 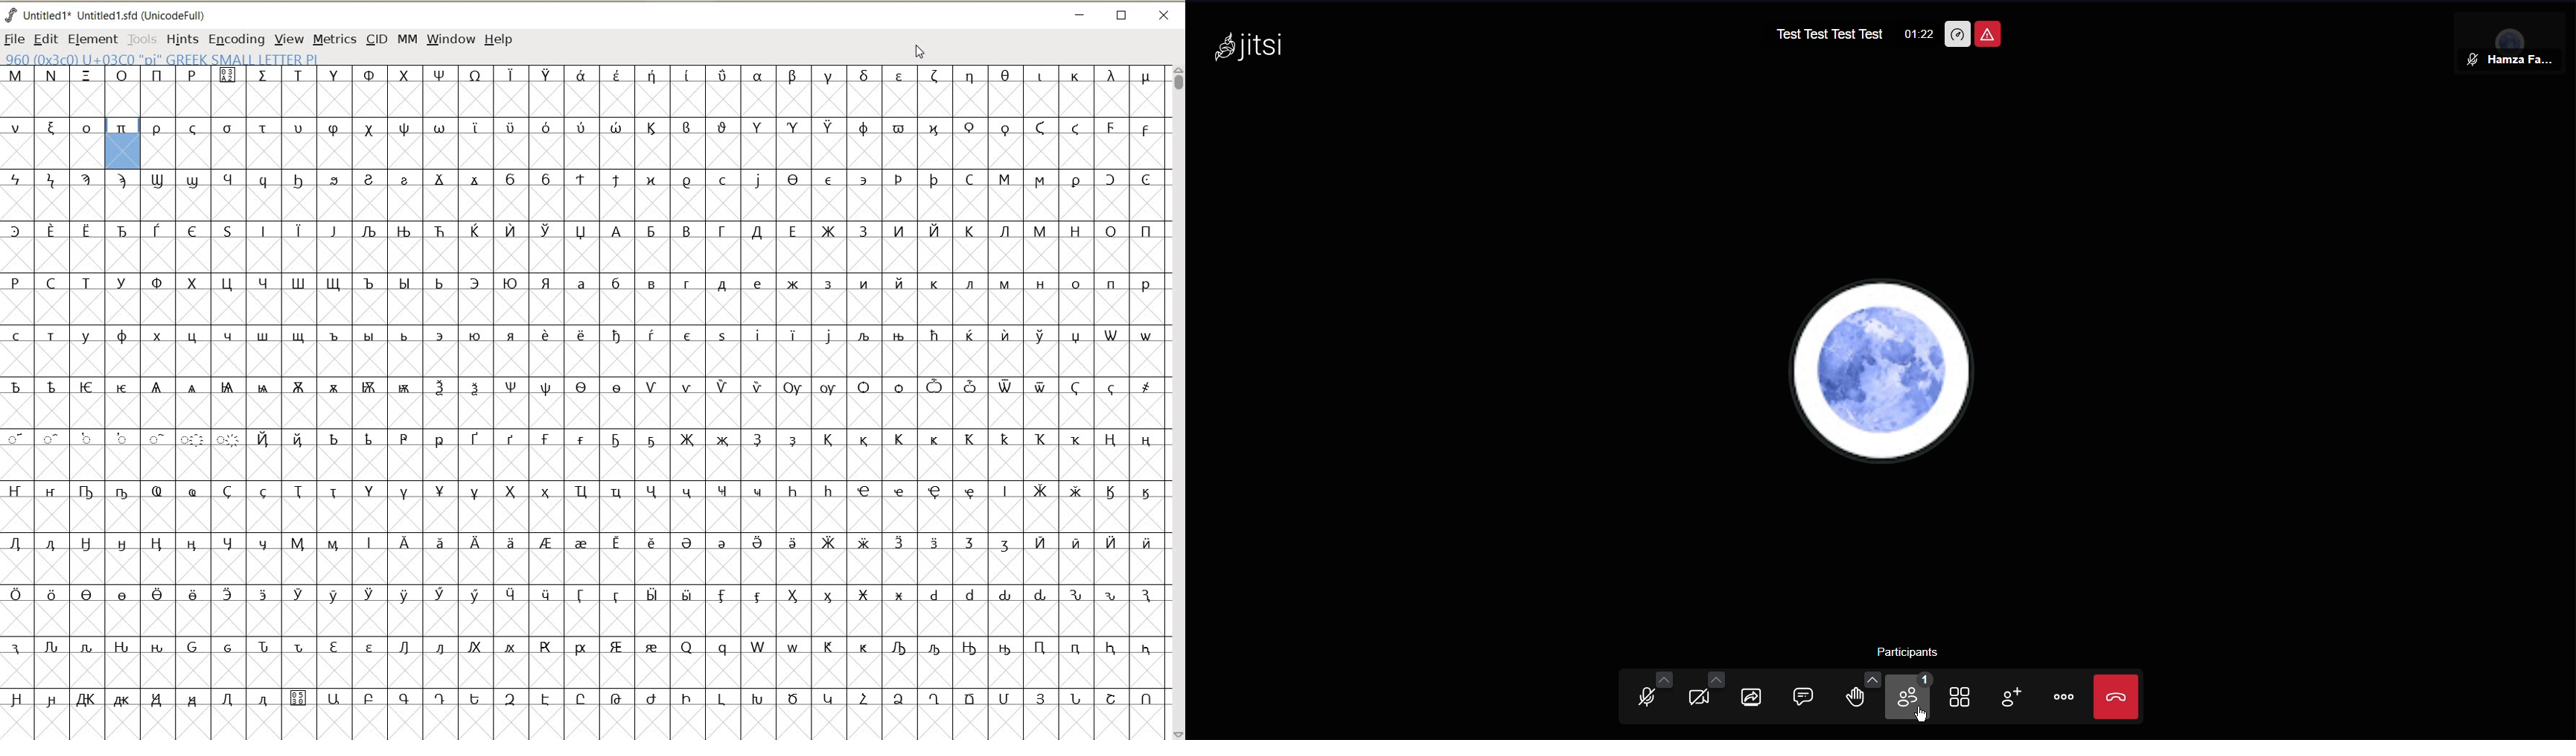 I want to click on Meeting Unsafe, so click(x=1989, y=32).